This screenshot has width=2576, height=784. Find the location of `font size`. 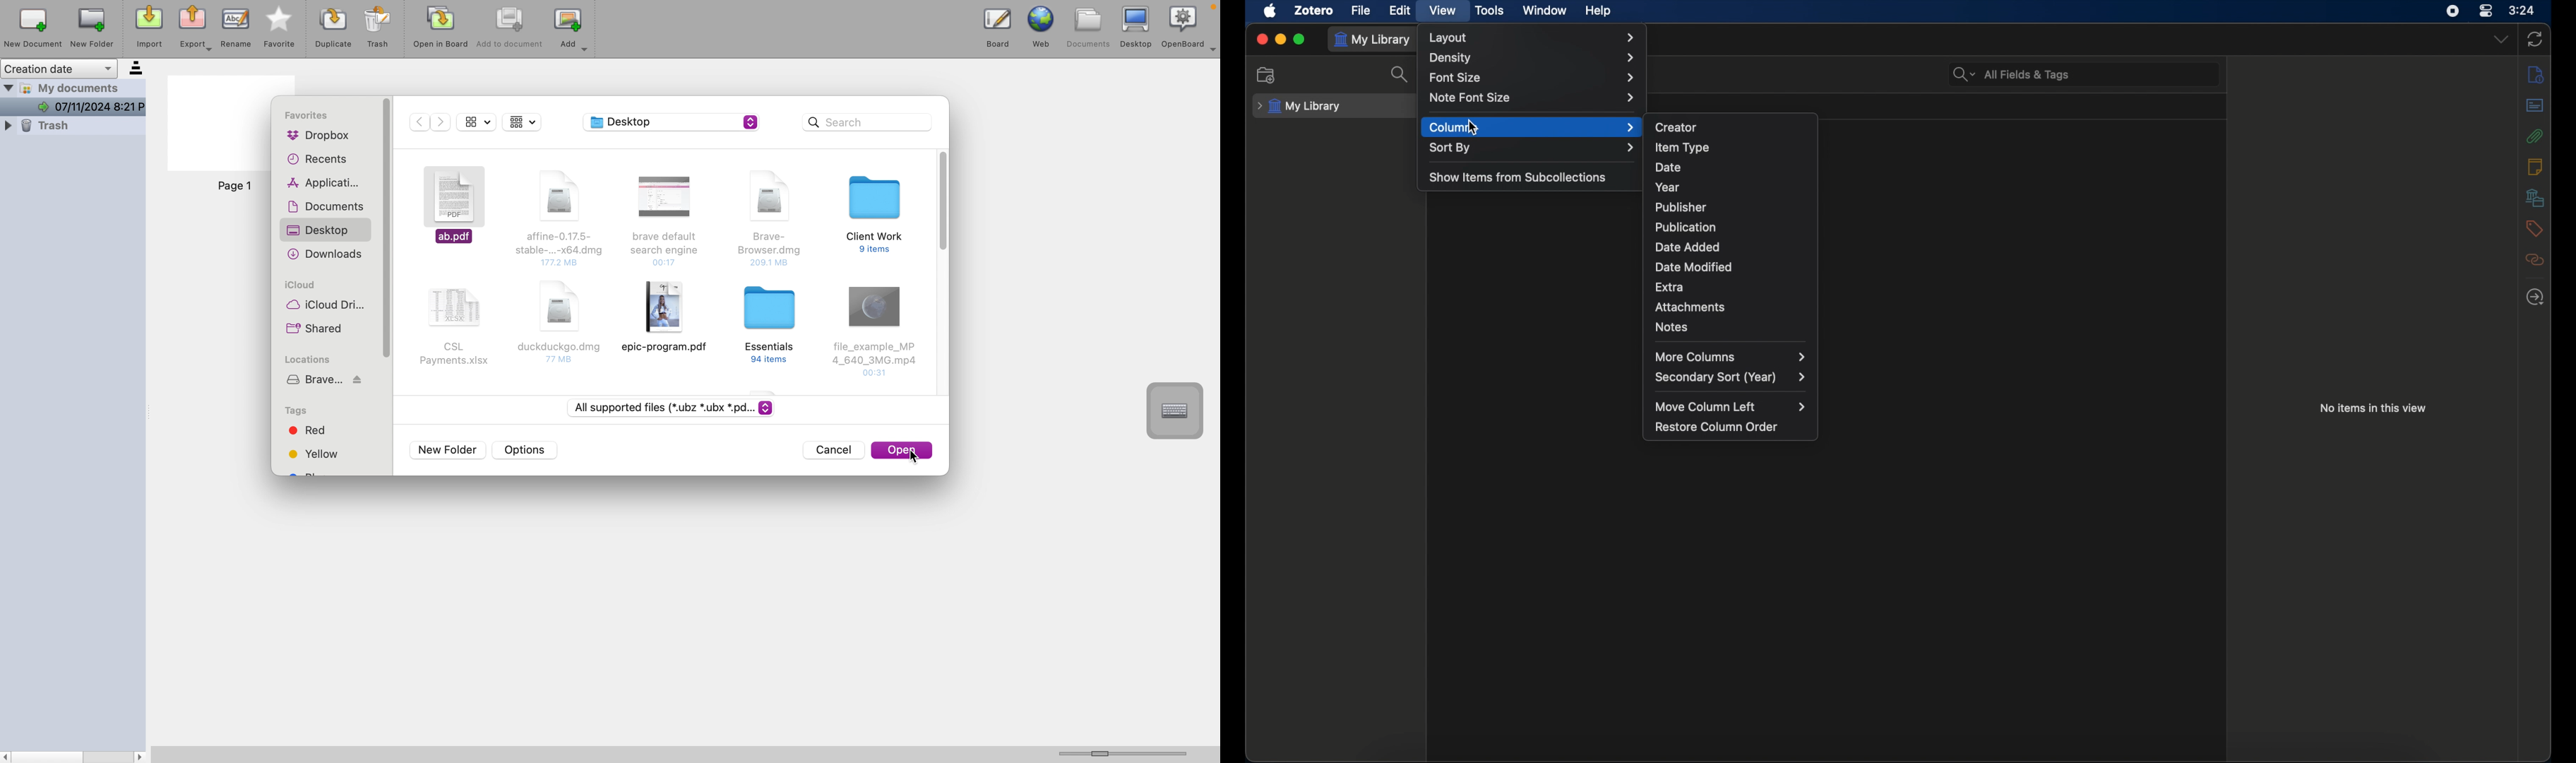

font size is located at coordinates (1535, 78).